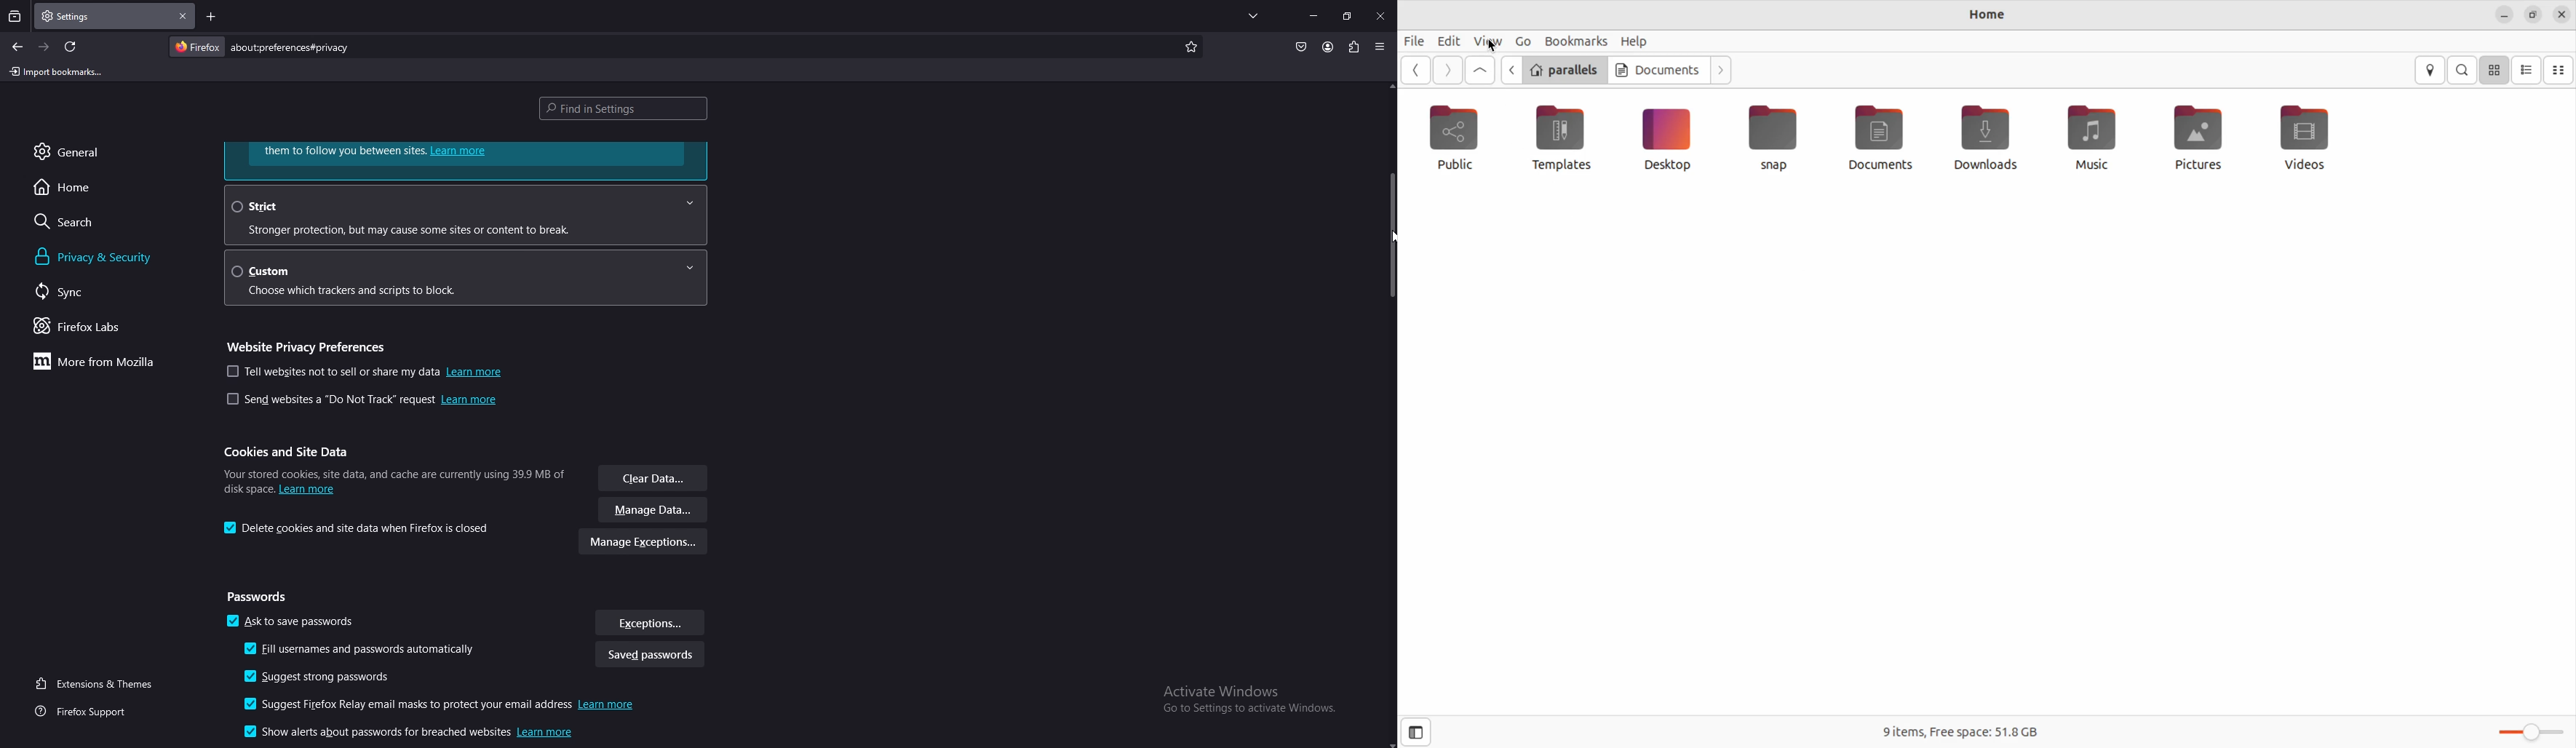  What do you see at coordinates (1300, 47) in the screenshot?
I see `pocket` at bounding box center [1300, 47].